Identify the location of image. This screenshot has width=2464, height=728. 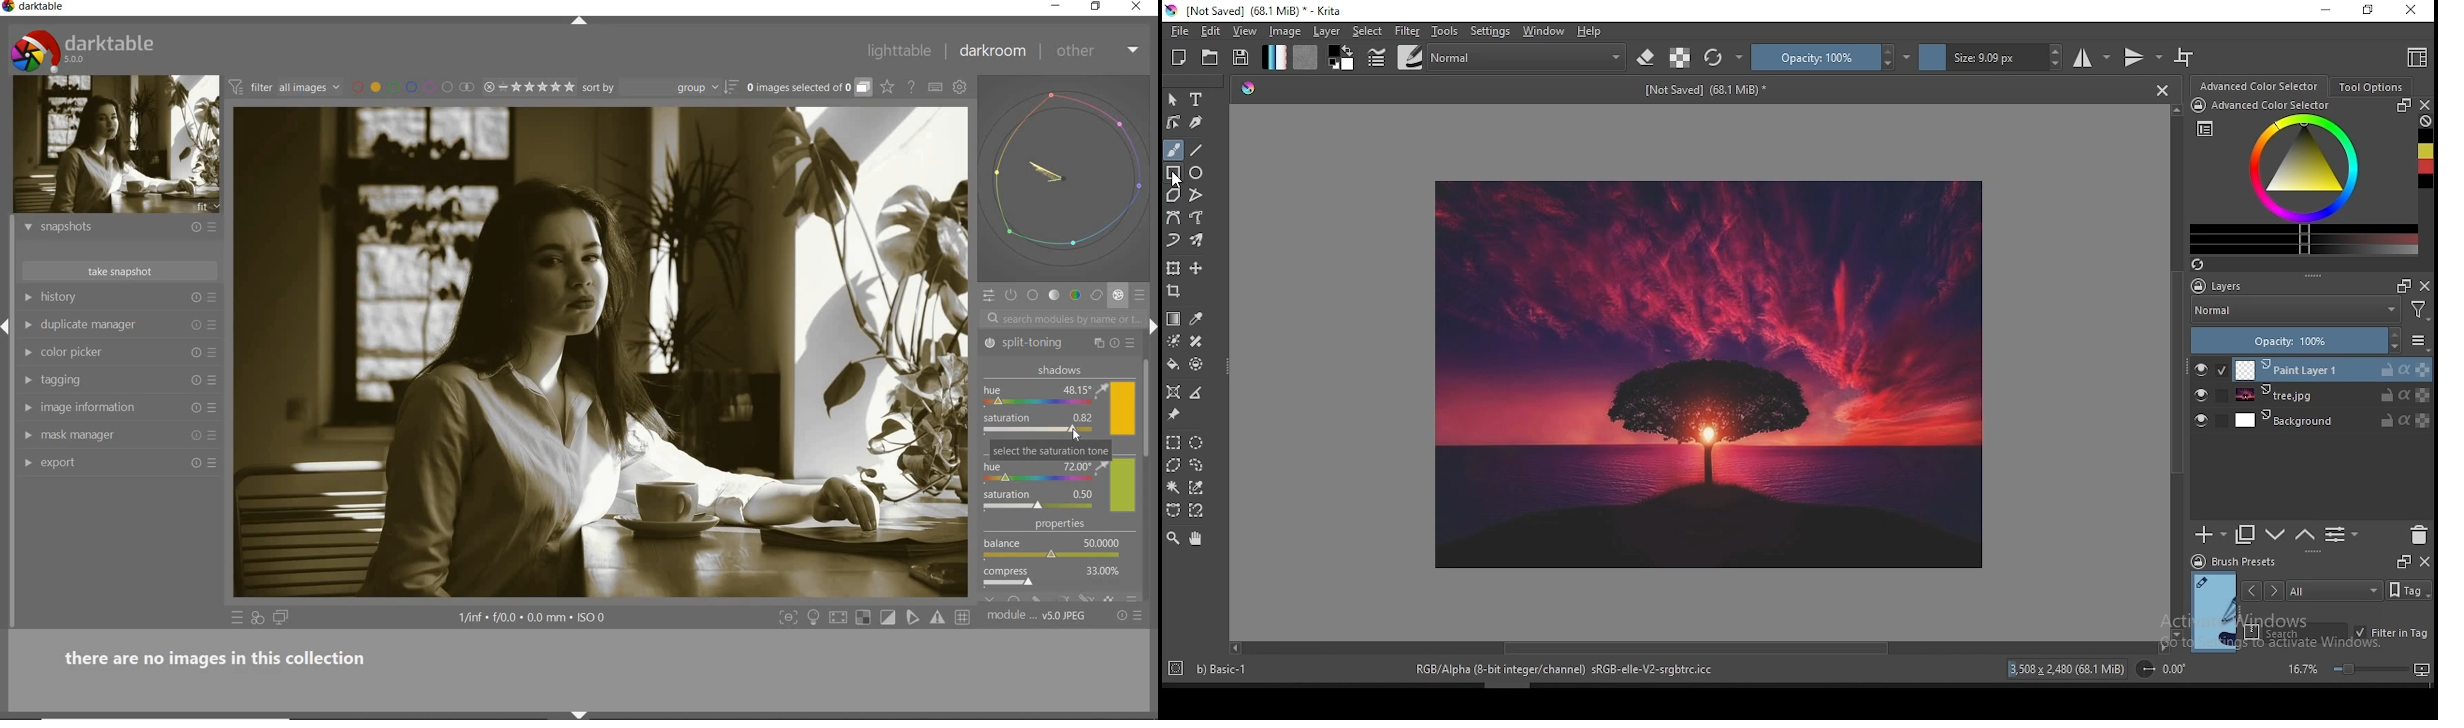
(1287, 32).